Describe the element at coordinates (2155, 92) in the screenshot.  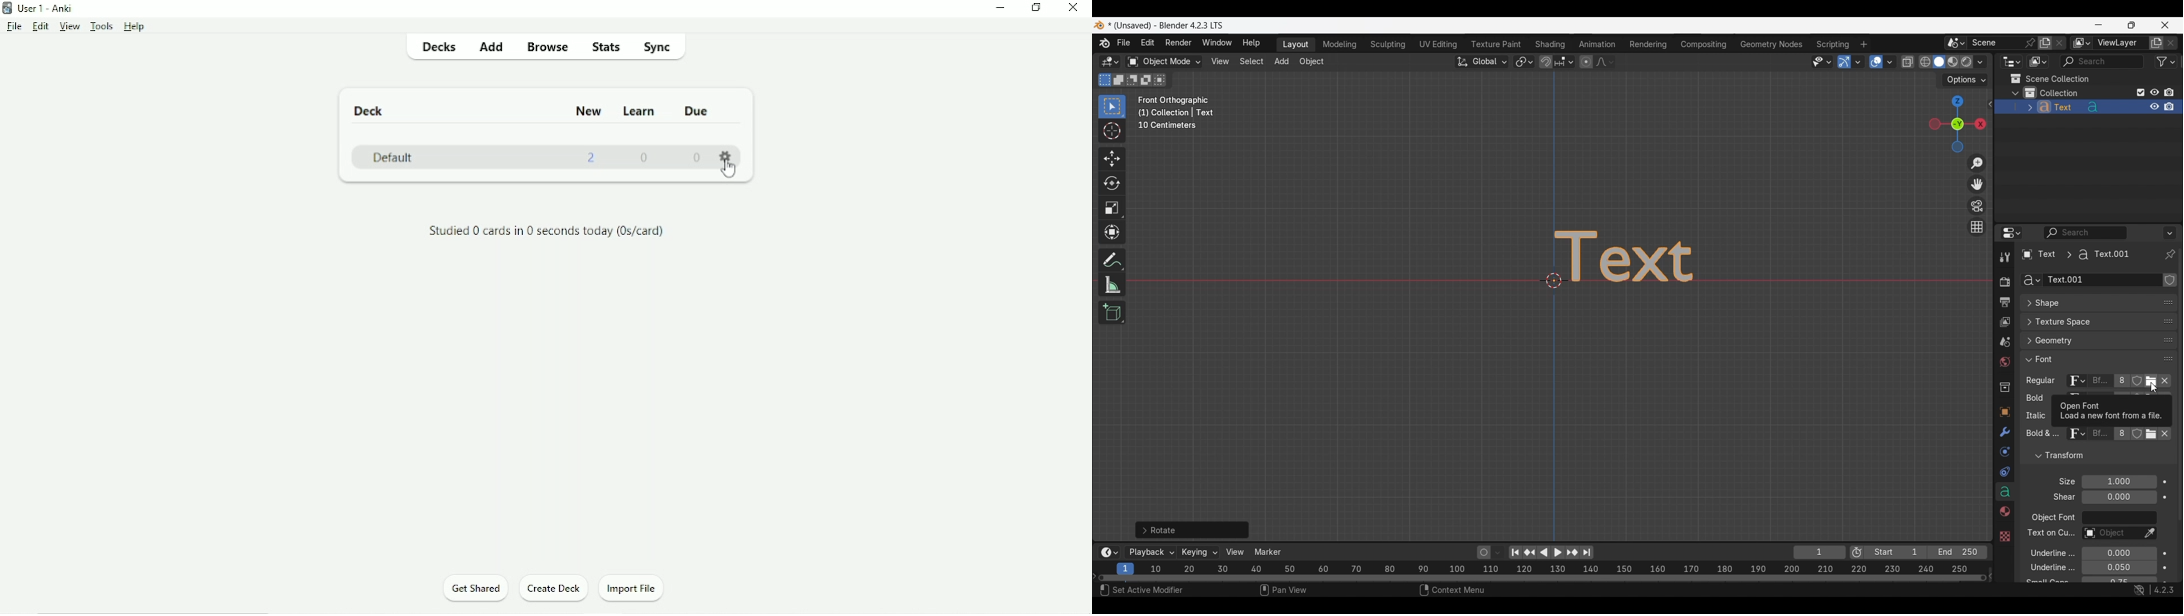
I see `Hide in viewport` at that location.